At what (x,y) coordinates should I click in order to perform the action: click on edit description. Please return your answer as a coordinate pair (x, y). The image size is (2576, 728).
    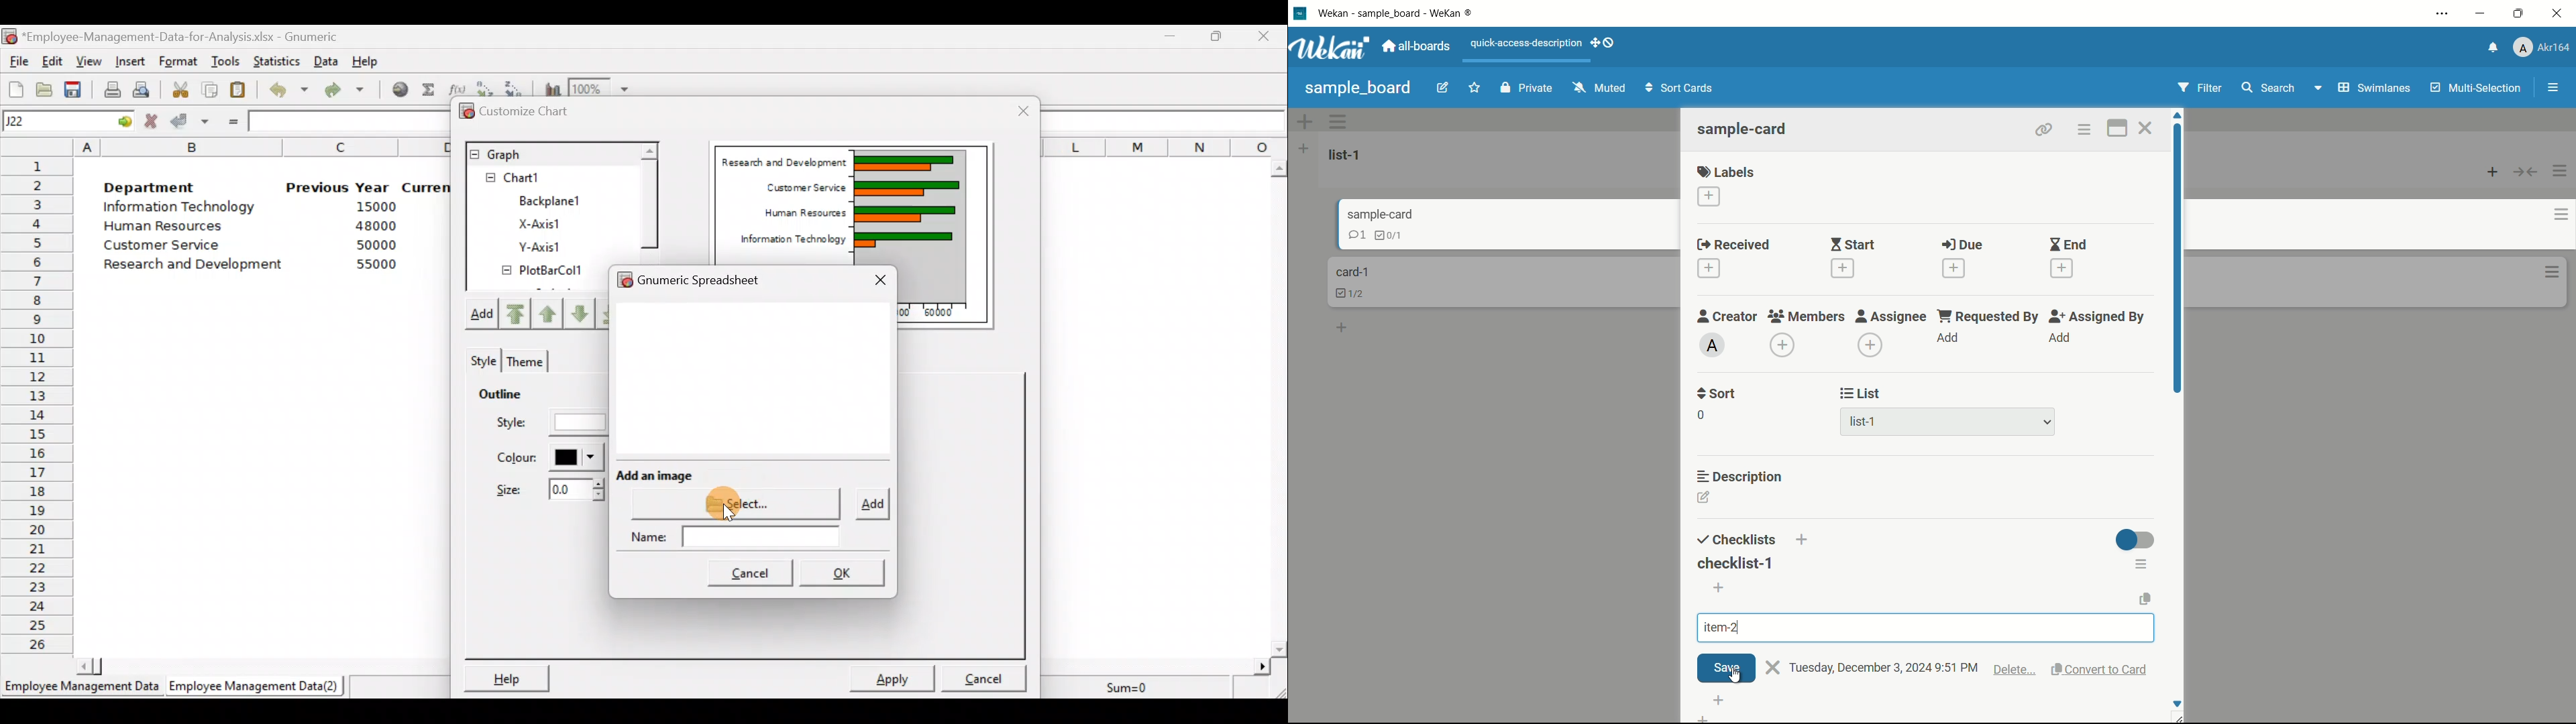
    Looking at the image, I should click on (1705, 497).